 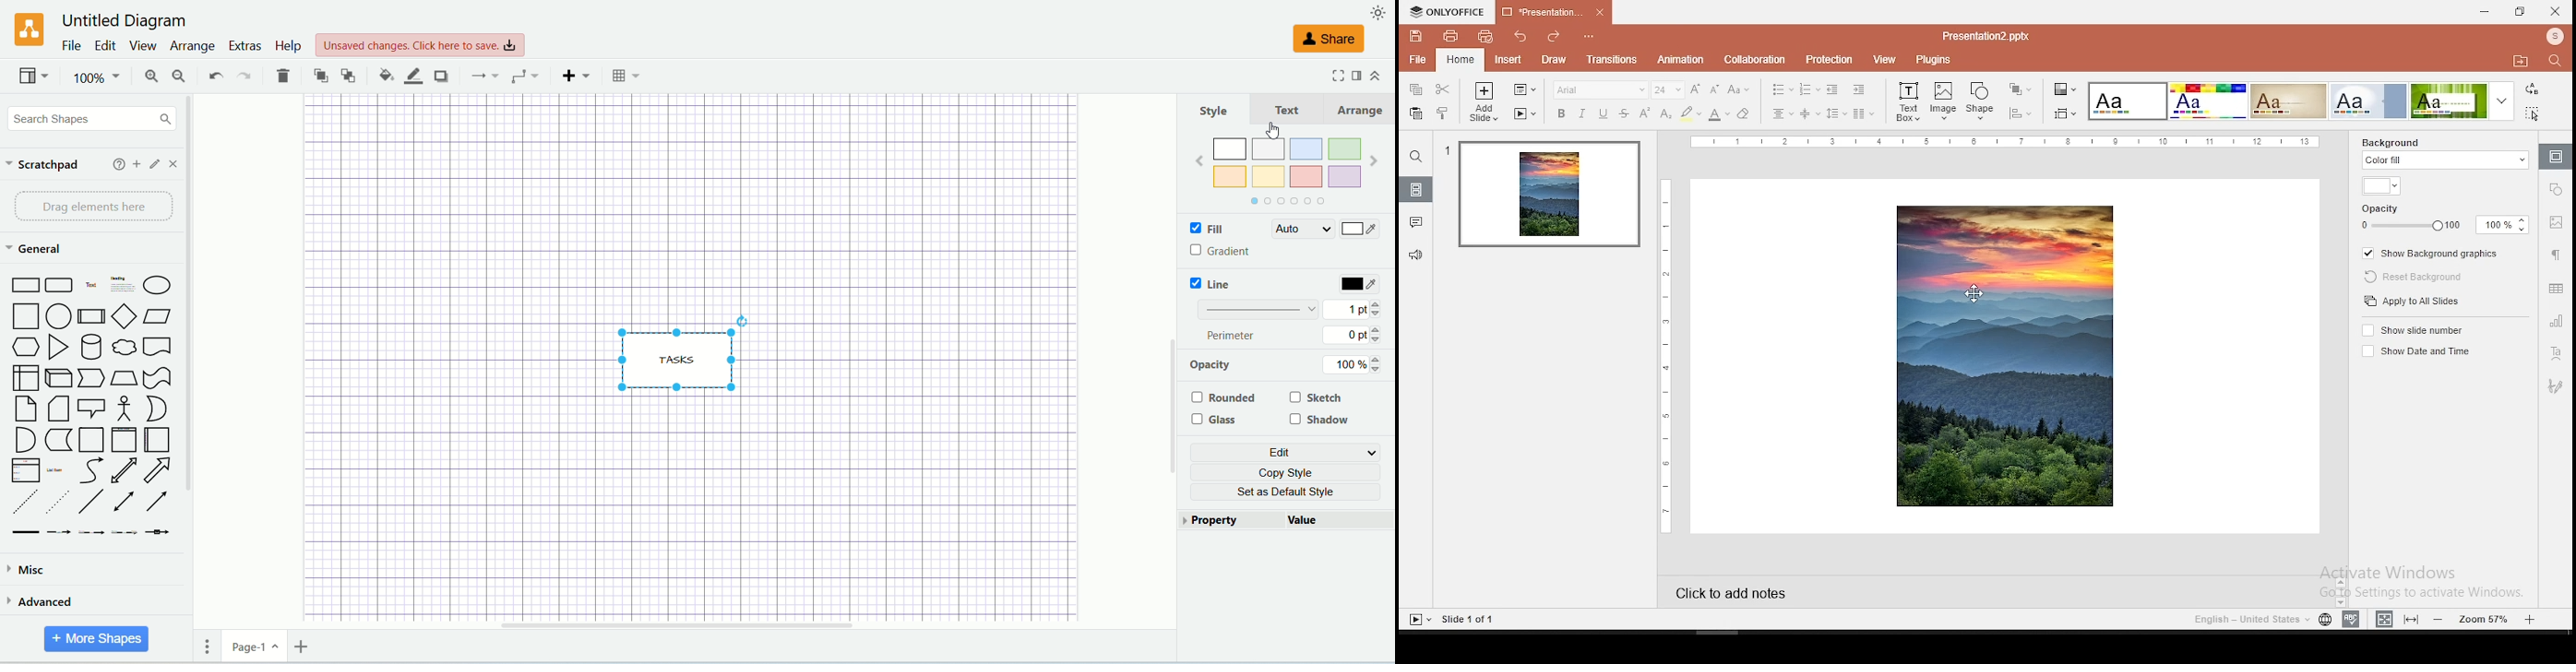 What do you see at coordinates (2414, 277) in the screenshot?
I see `reset background` at bounding box center [2414, 277].